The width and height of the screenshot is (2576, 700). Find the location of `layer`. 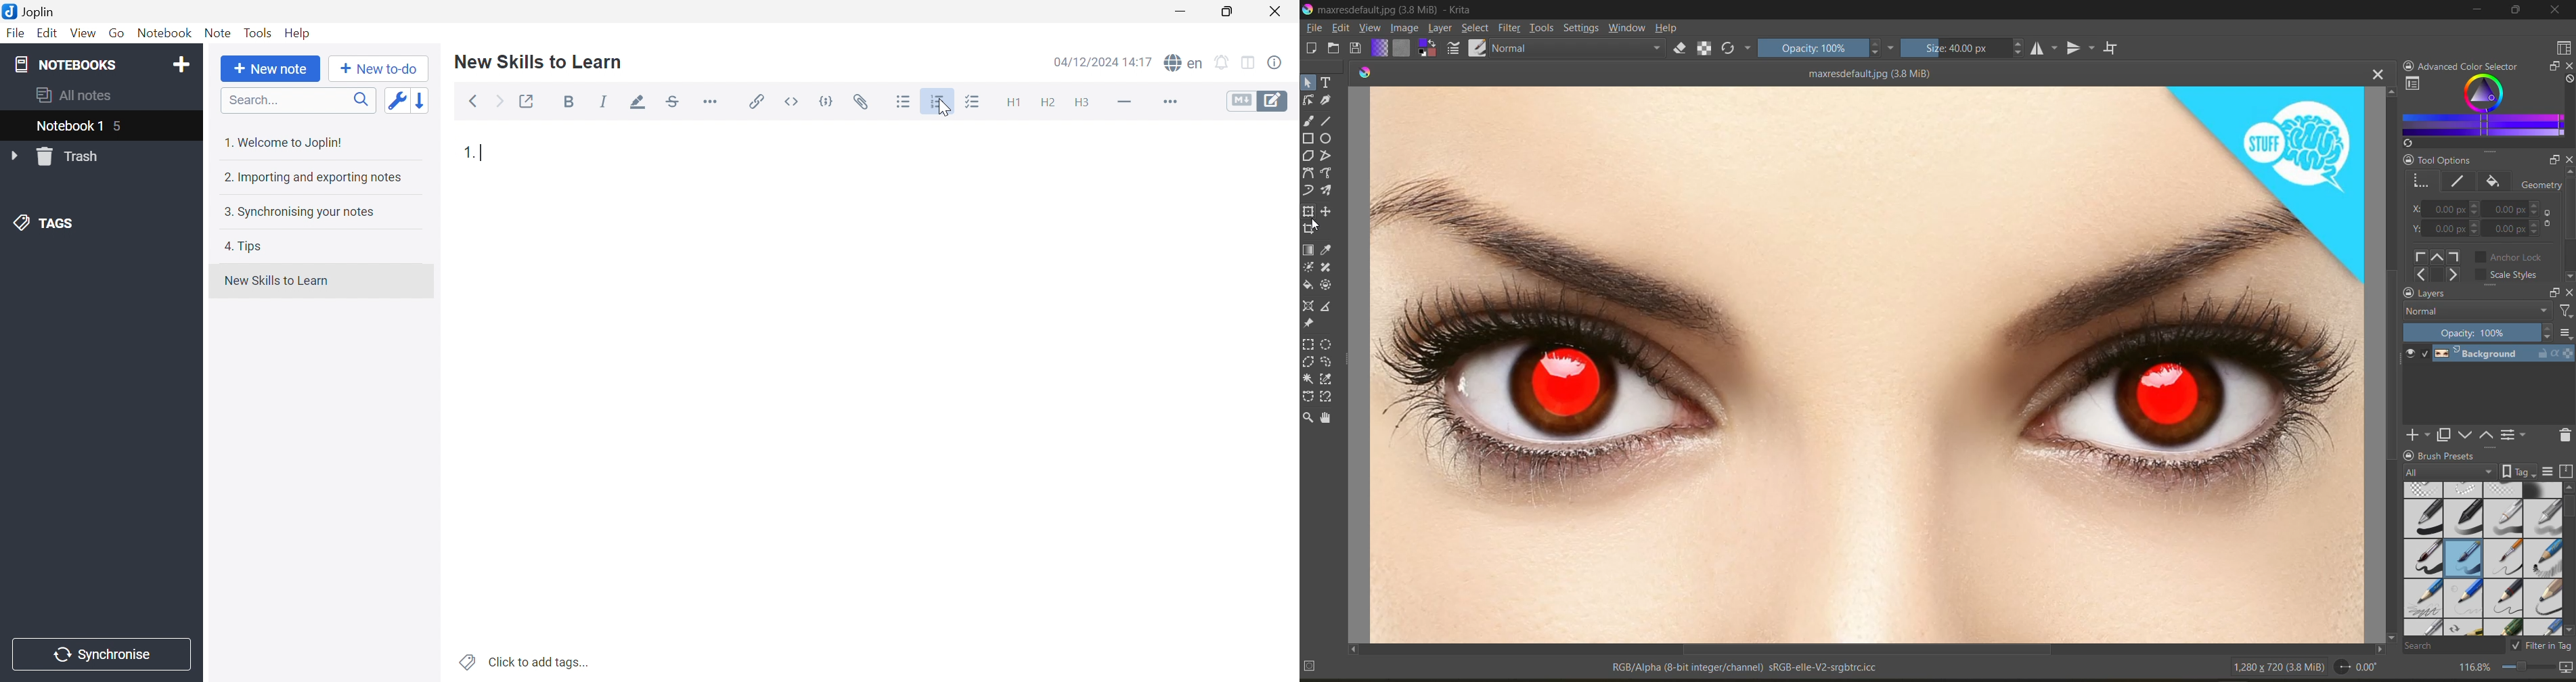

layer is located at coordinates (2502, 356).